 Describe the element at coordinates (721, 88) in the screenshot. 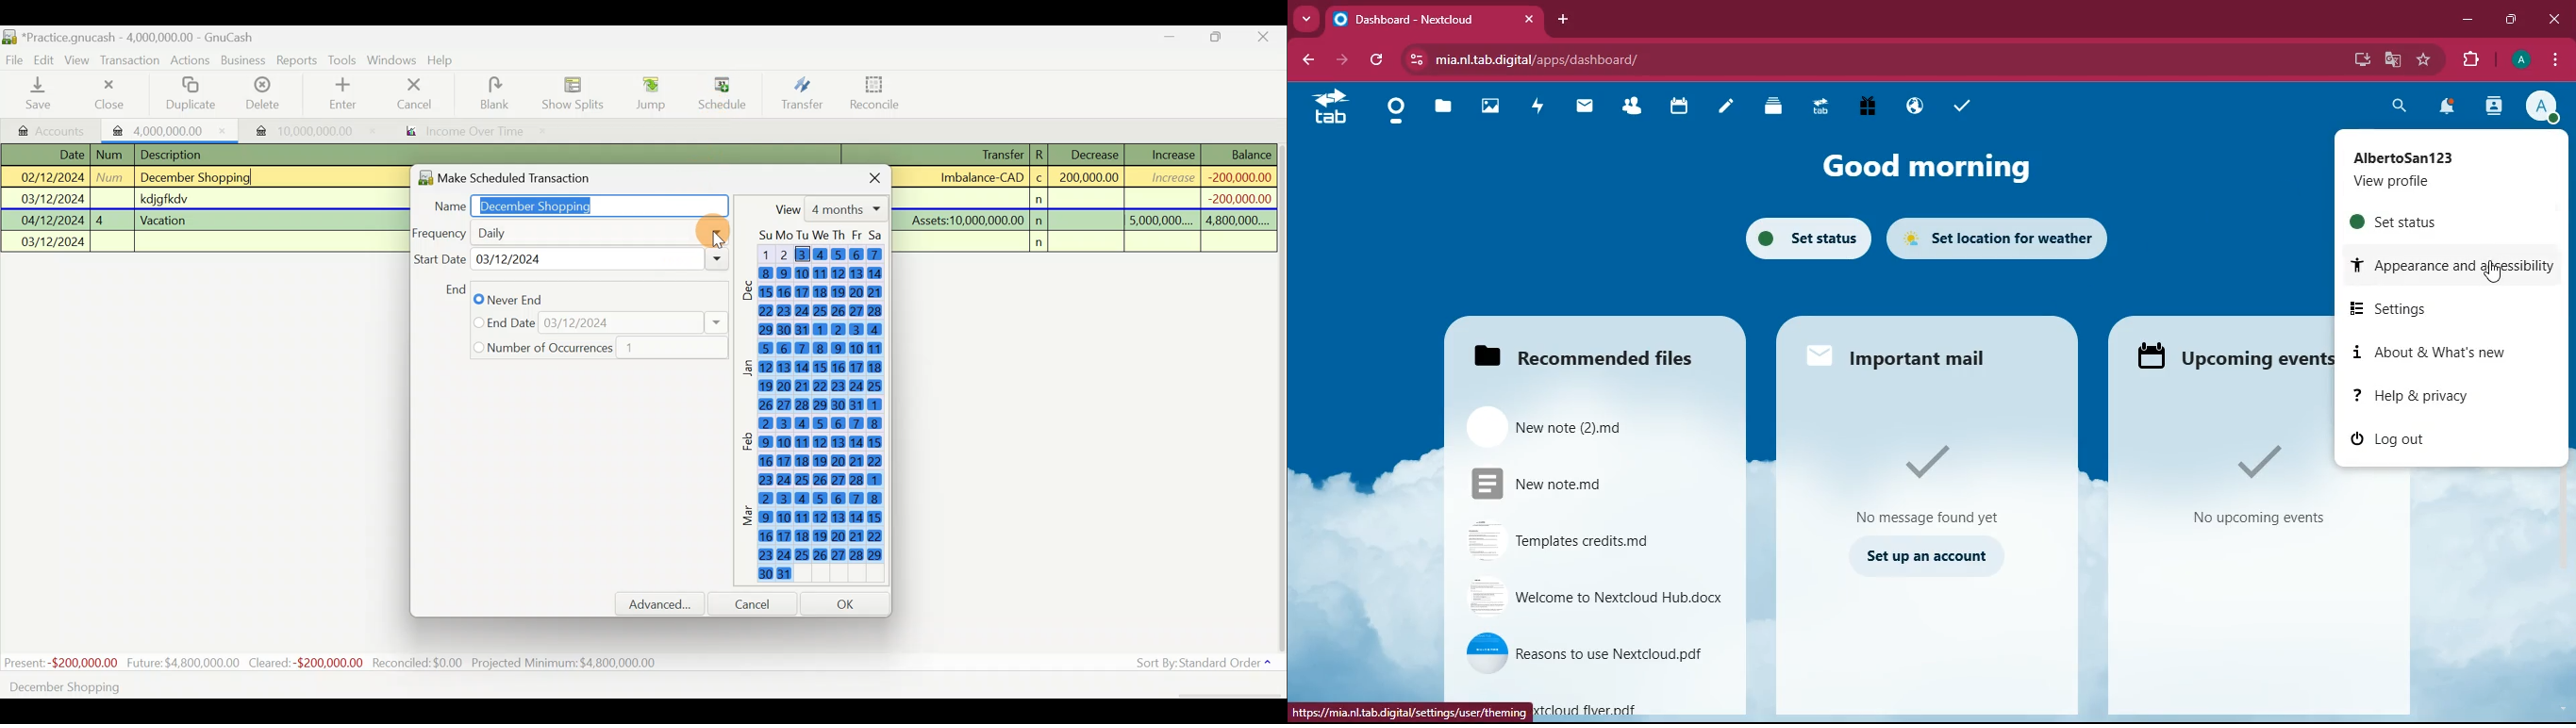

I see `Cursor` at that location.